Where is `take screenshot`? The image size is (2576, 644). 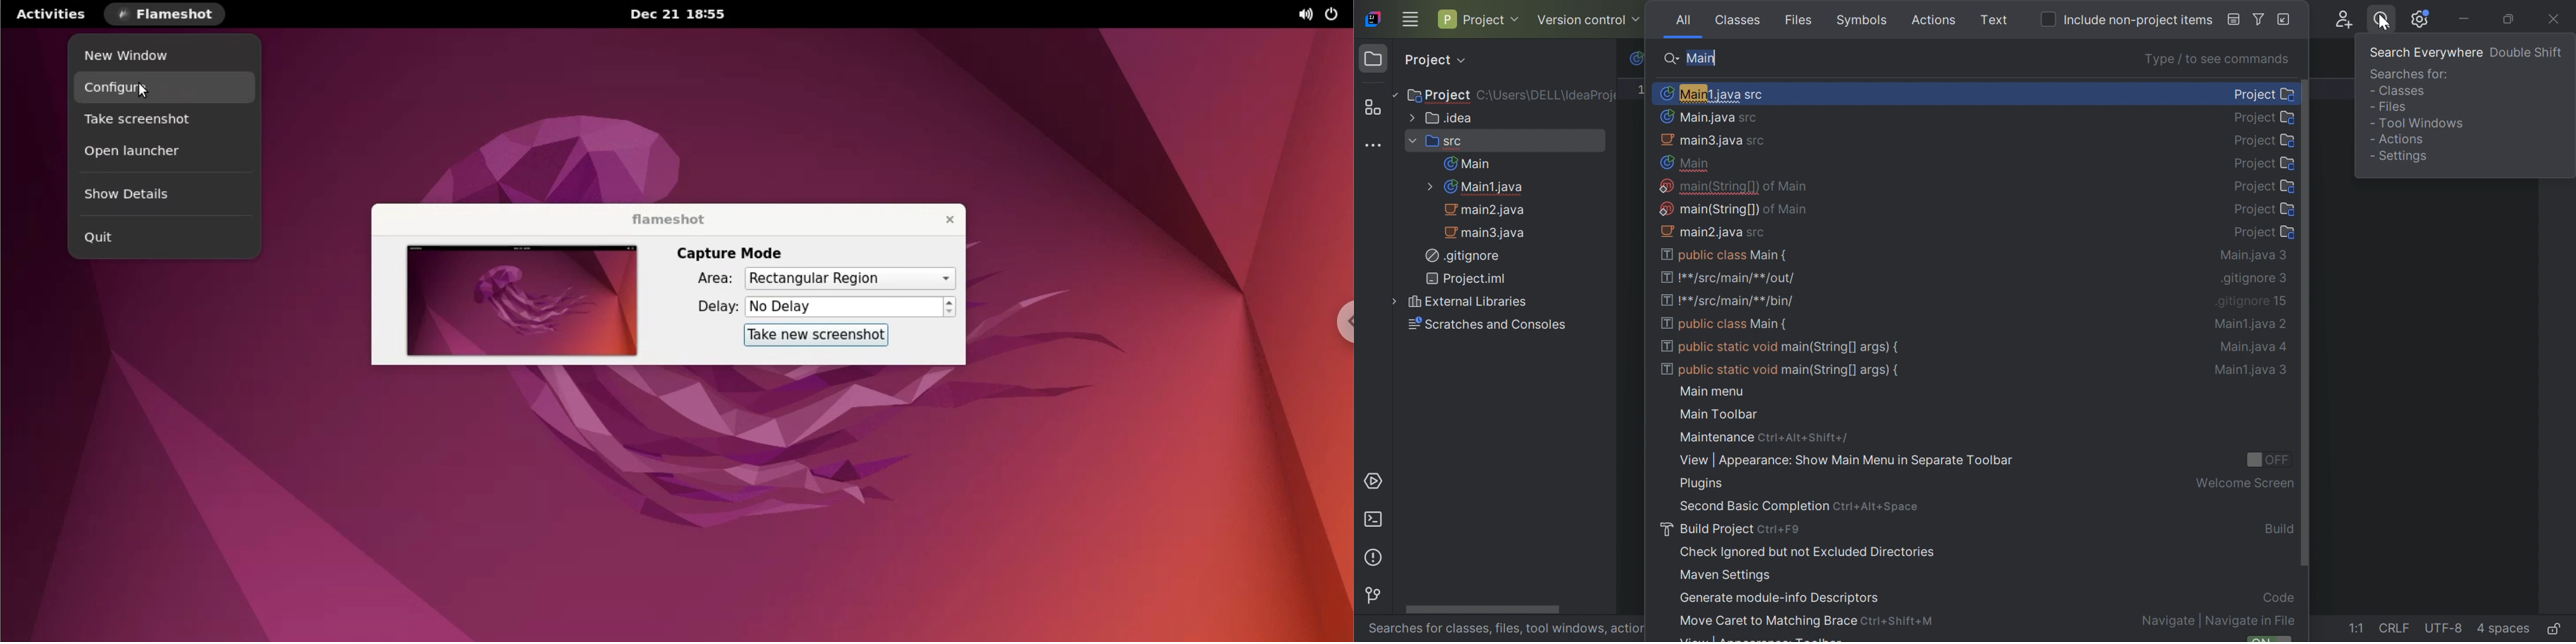 take screenshot is located at coordinates (162, 119).